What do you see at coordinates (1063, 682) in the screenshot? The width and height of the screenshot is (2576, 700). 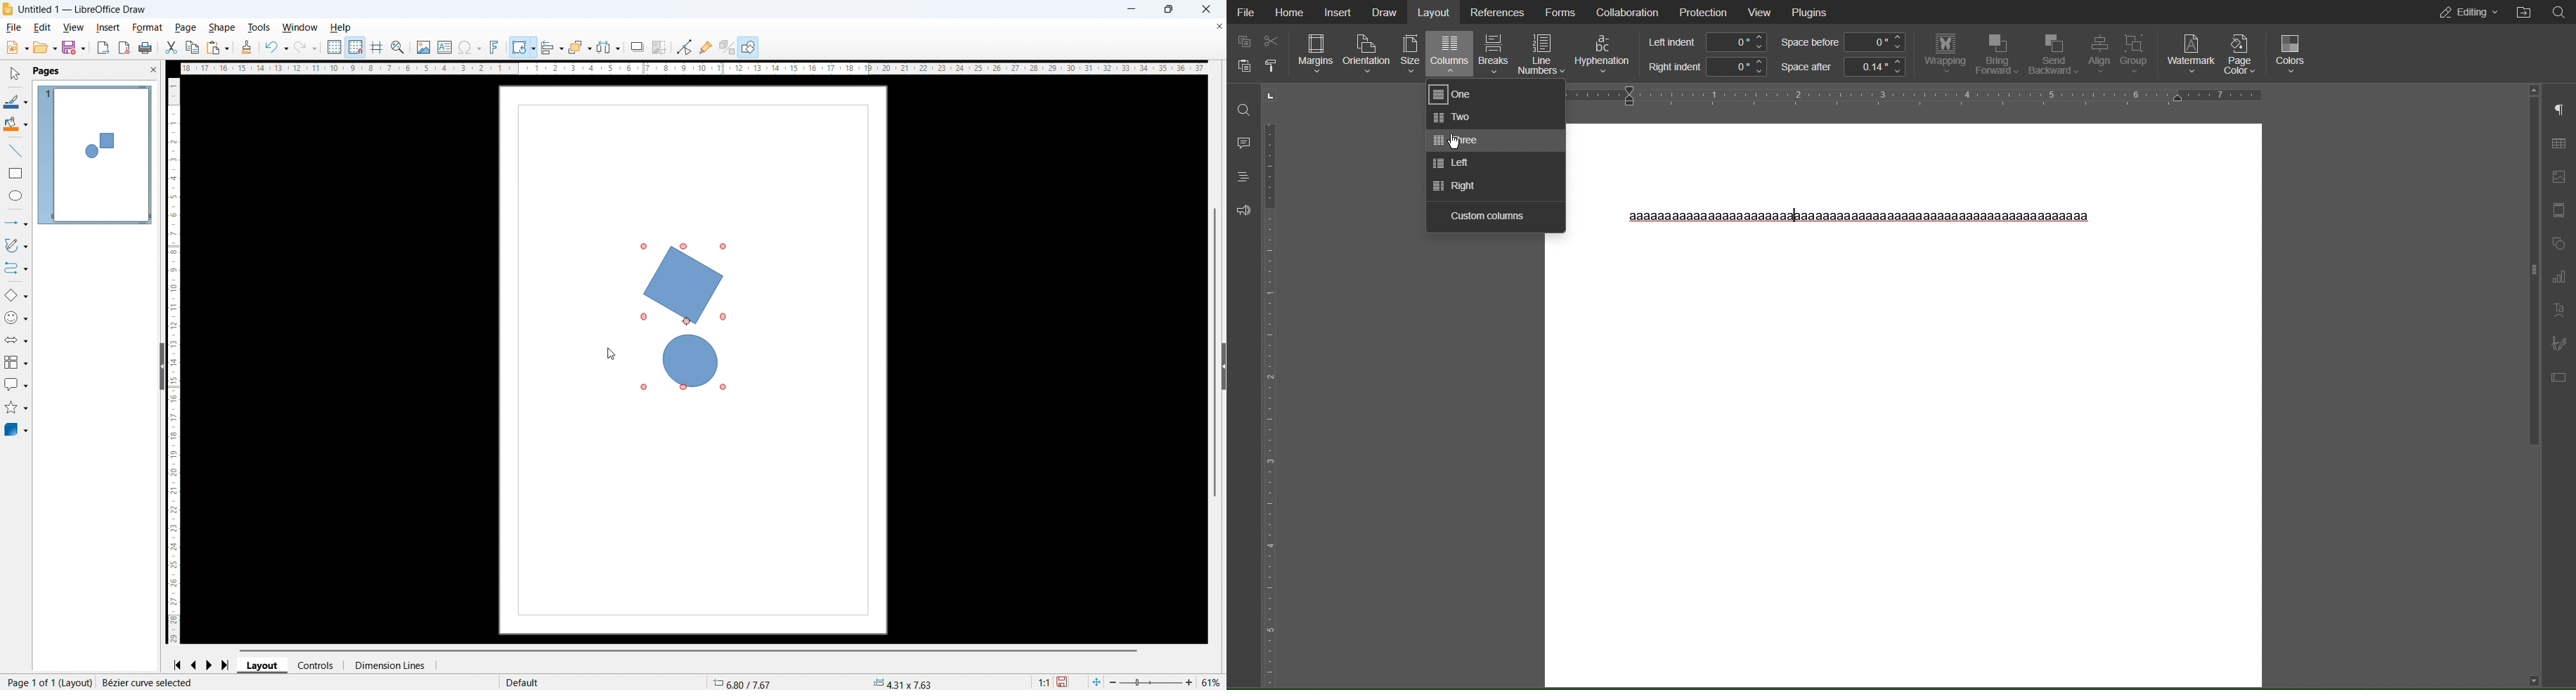 I see `Save ` at bounding box center [1063, 682].